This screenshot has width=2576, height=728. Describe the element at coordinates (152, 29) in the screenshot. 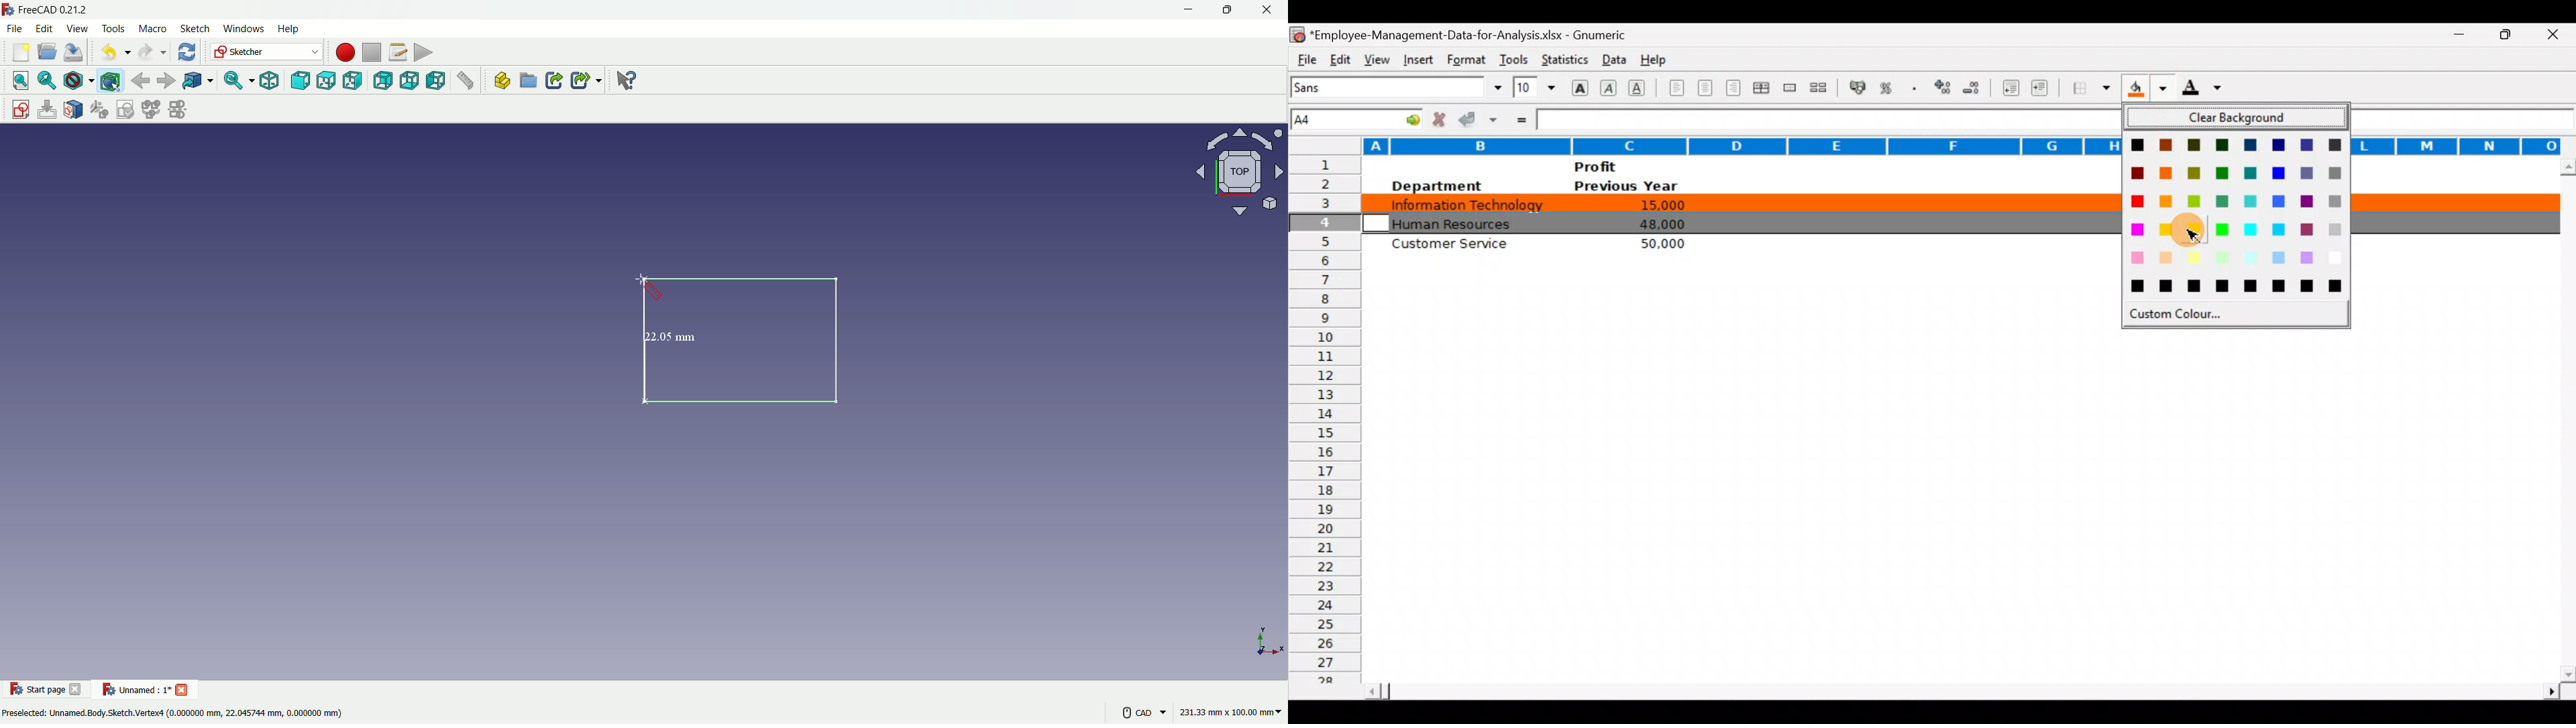

I see `macro` at that location.